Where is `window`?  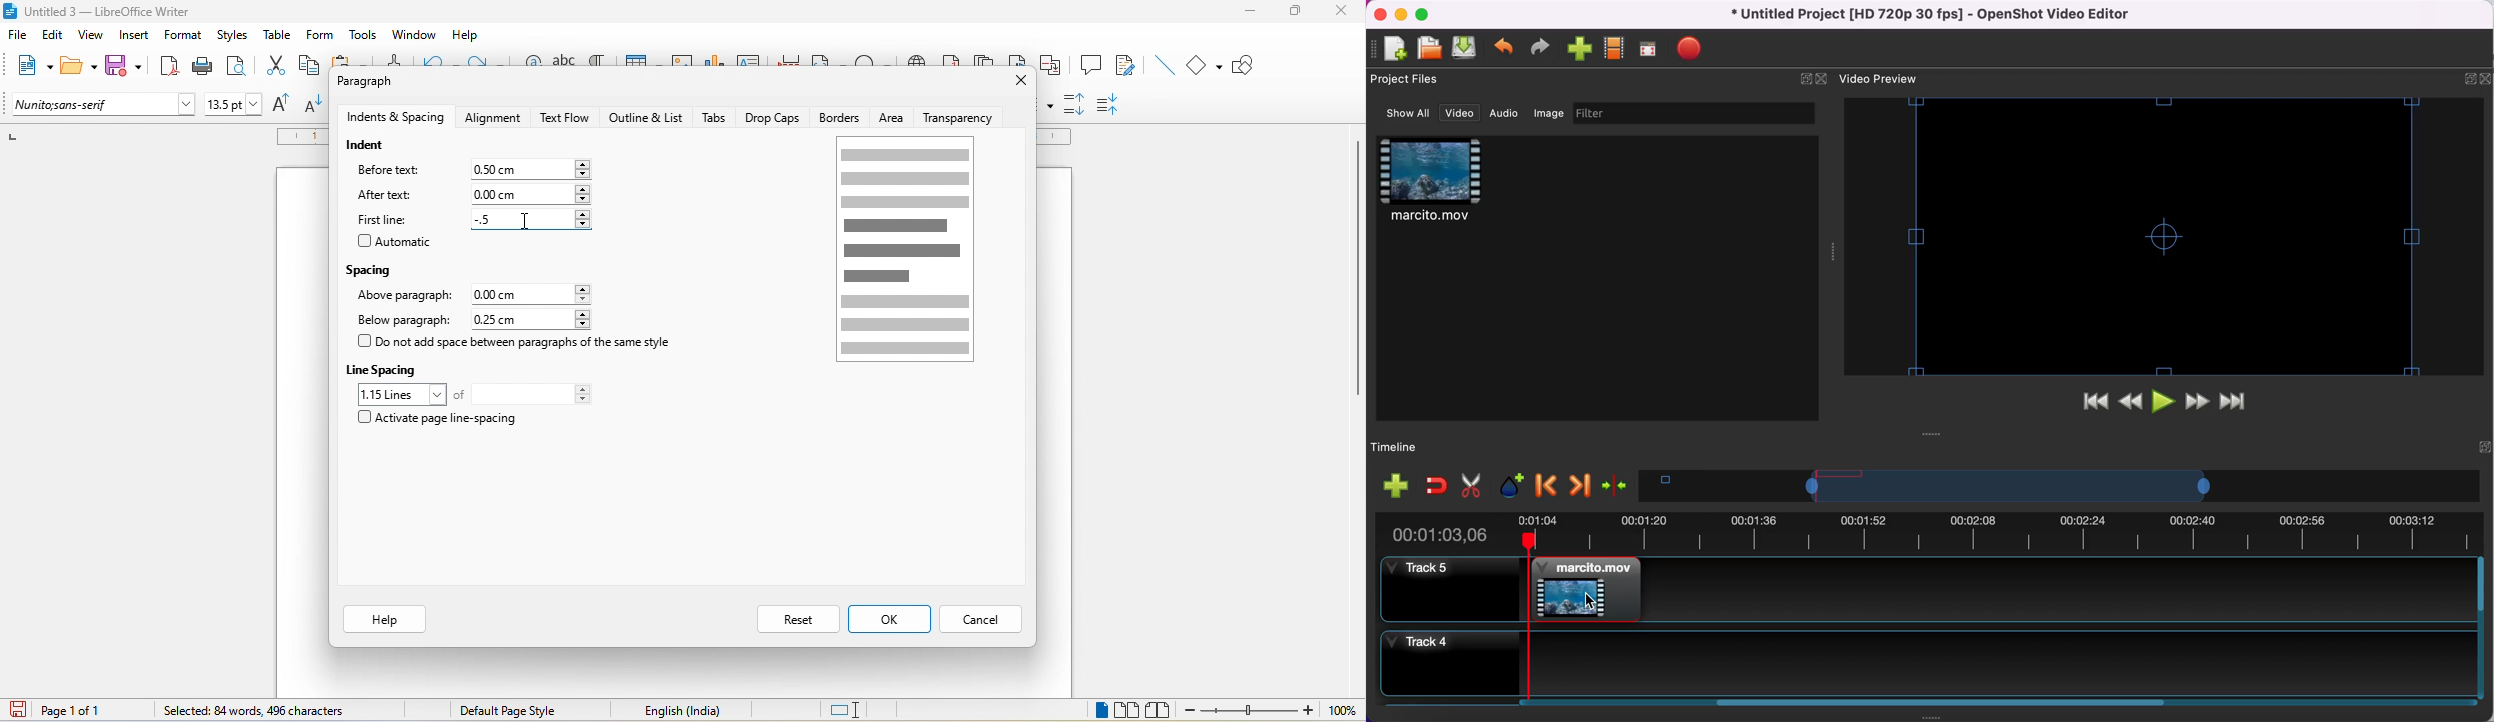 window is located at coordinates (415, 35).